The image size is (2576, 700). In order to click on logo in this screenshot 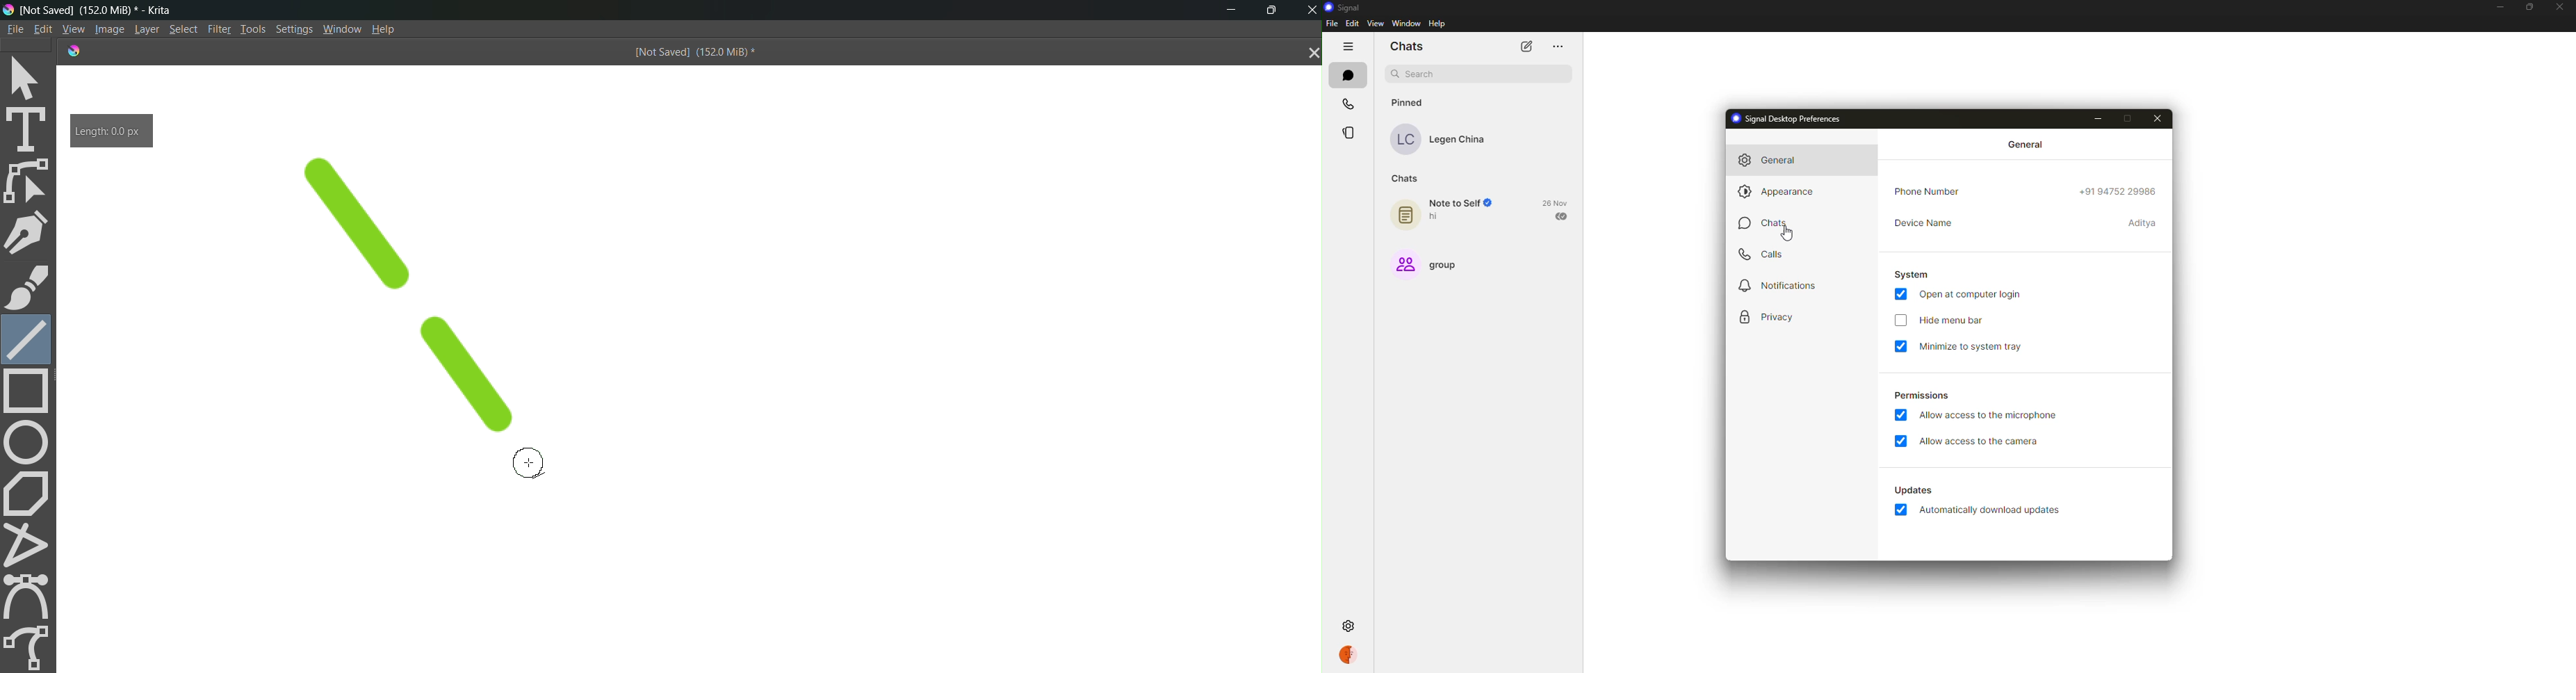, I will do `click(8, 9)`.